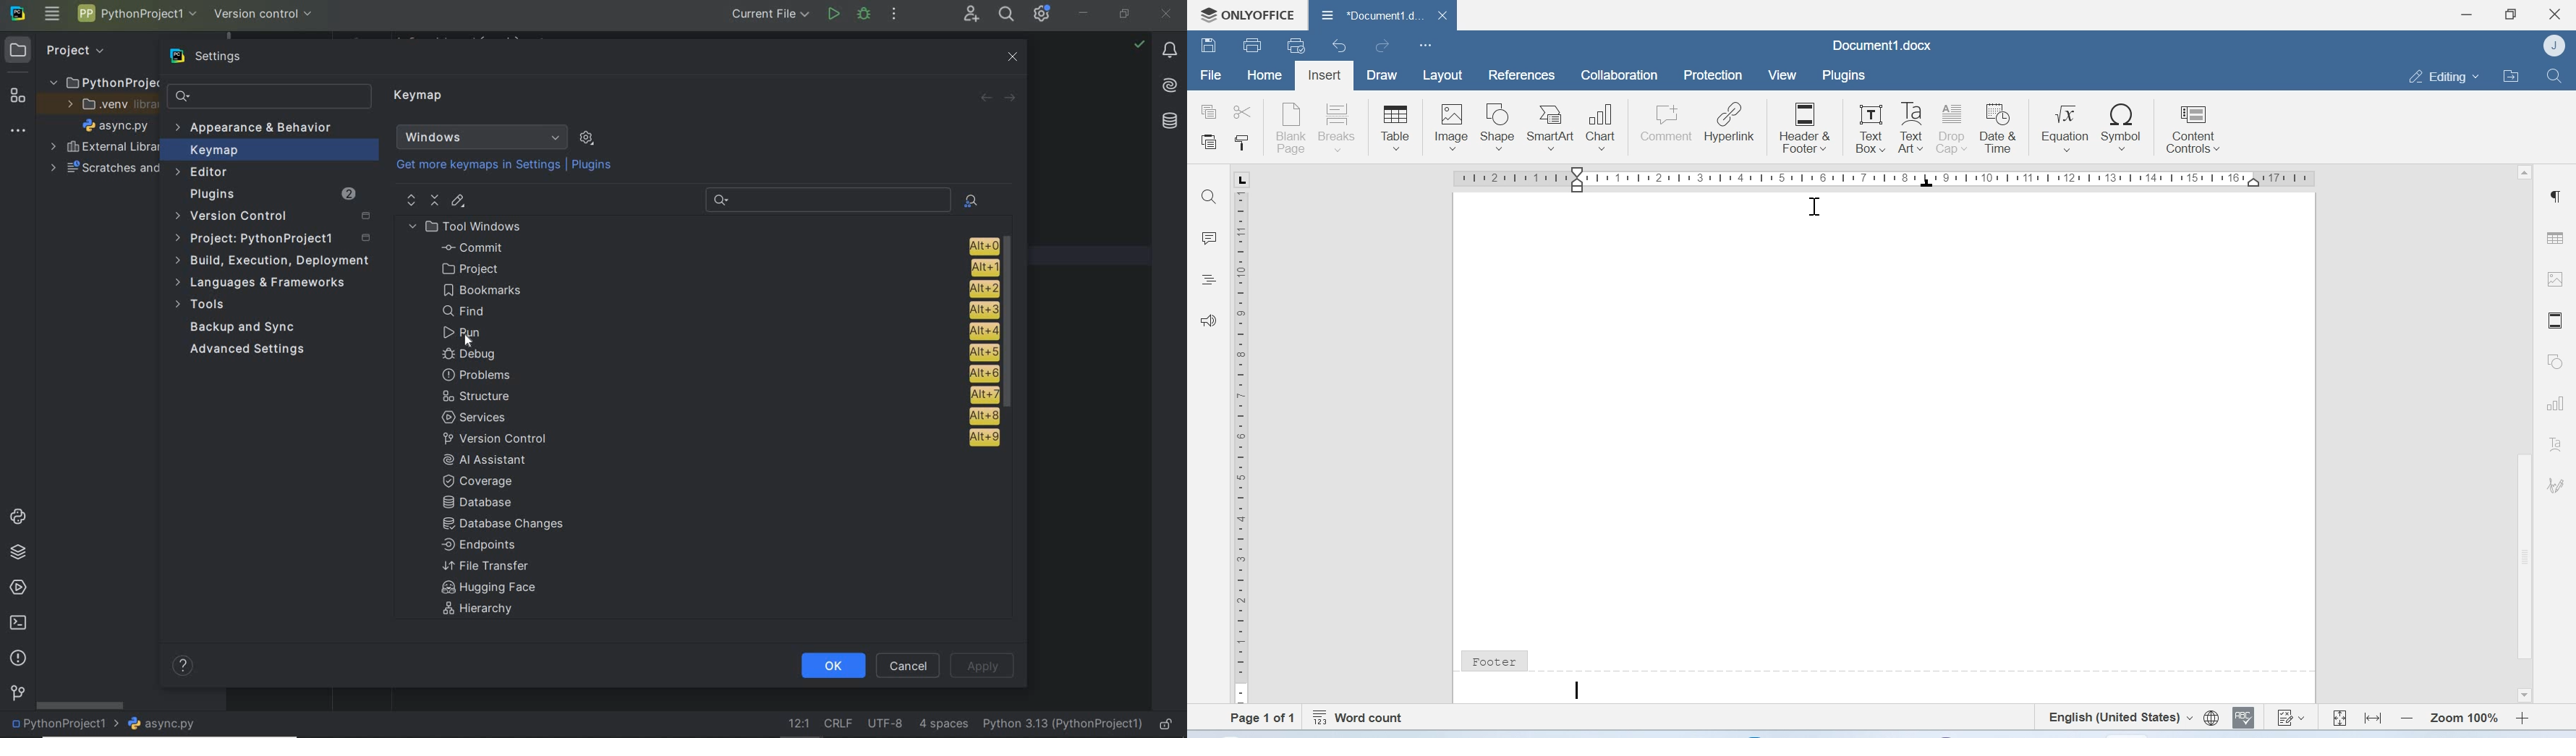  I want to click on Insert, so click(1325, 74).